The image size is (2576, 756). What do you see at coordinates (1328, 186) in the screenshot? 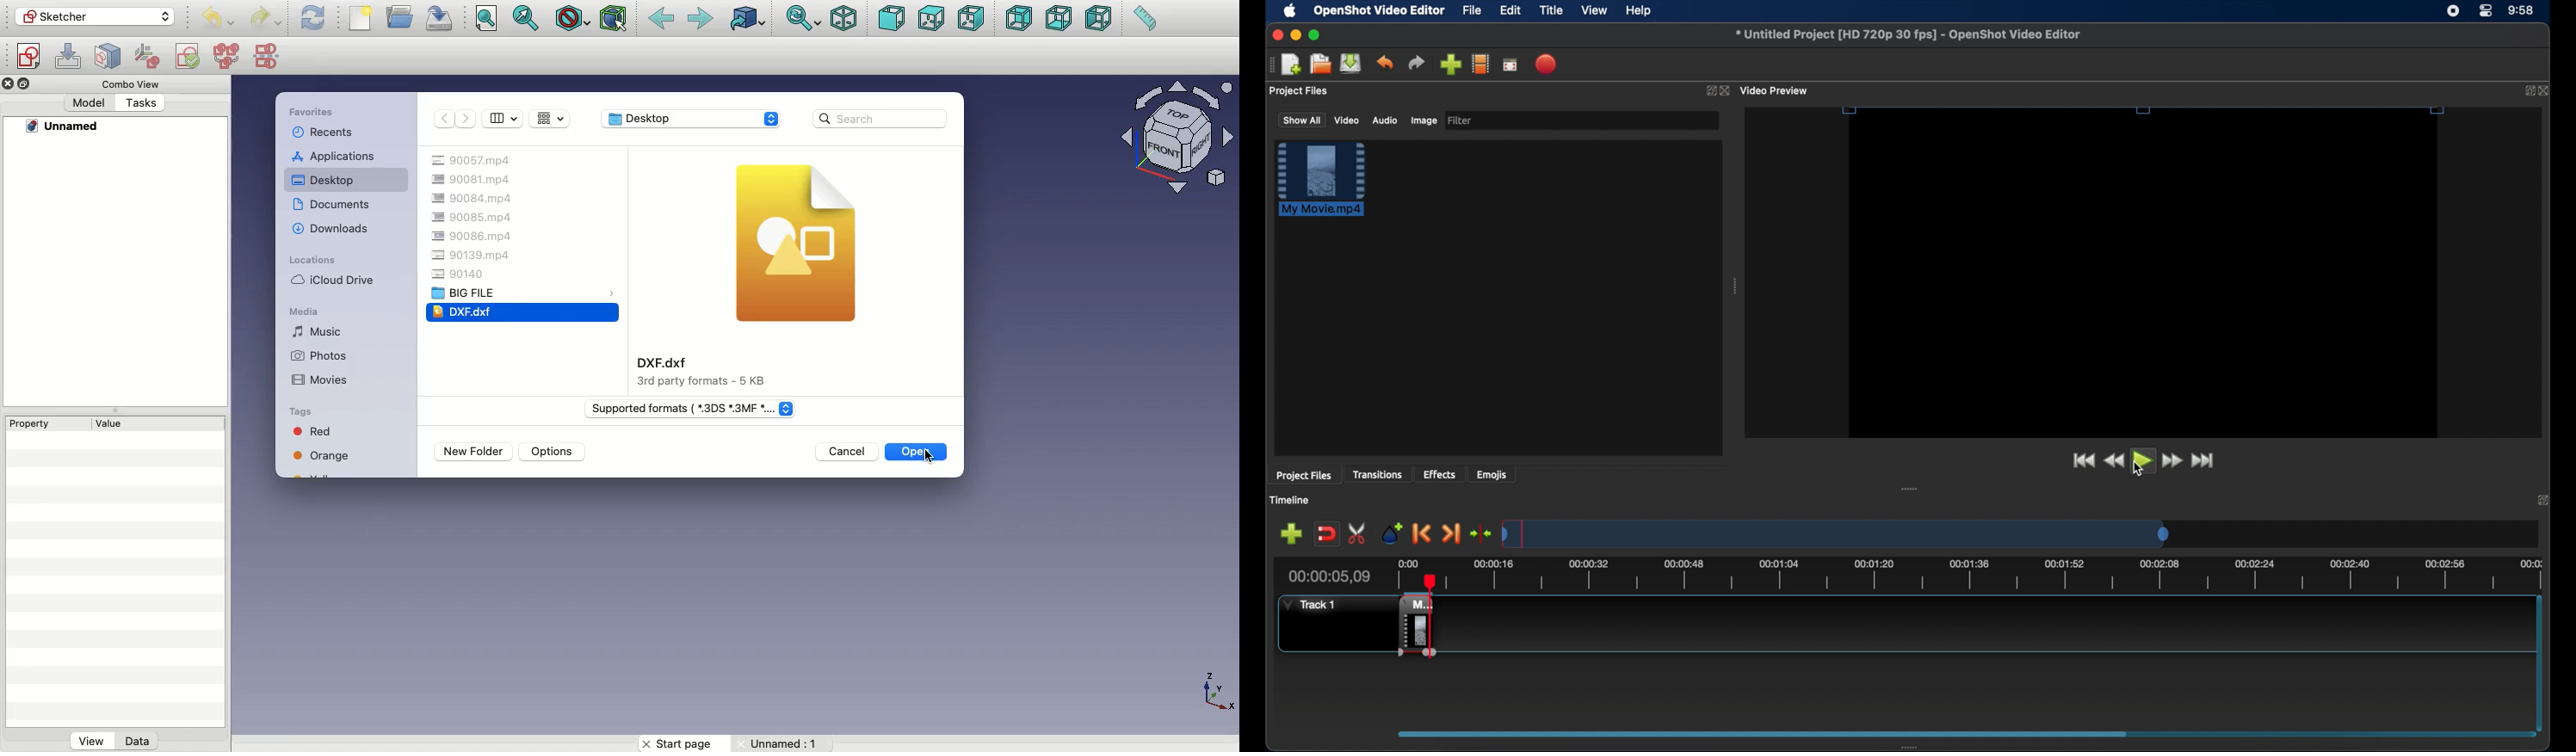
I see `clip highlighted` at bounding box center [1328, 186].